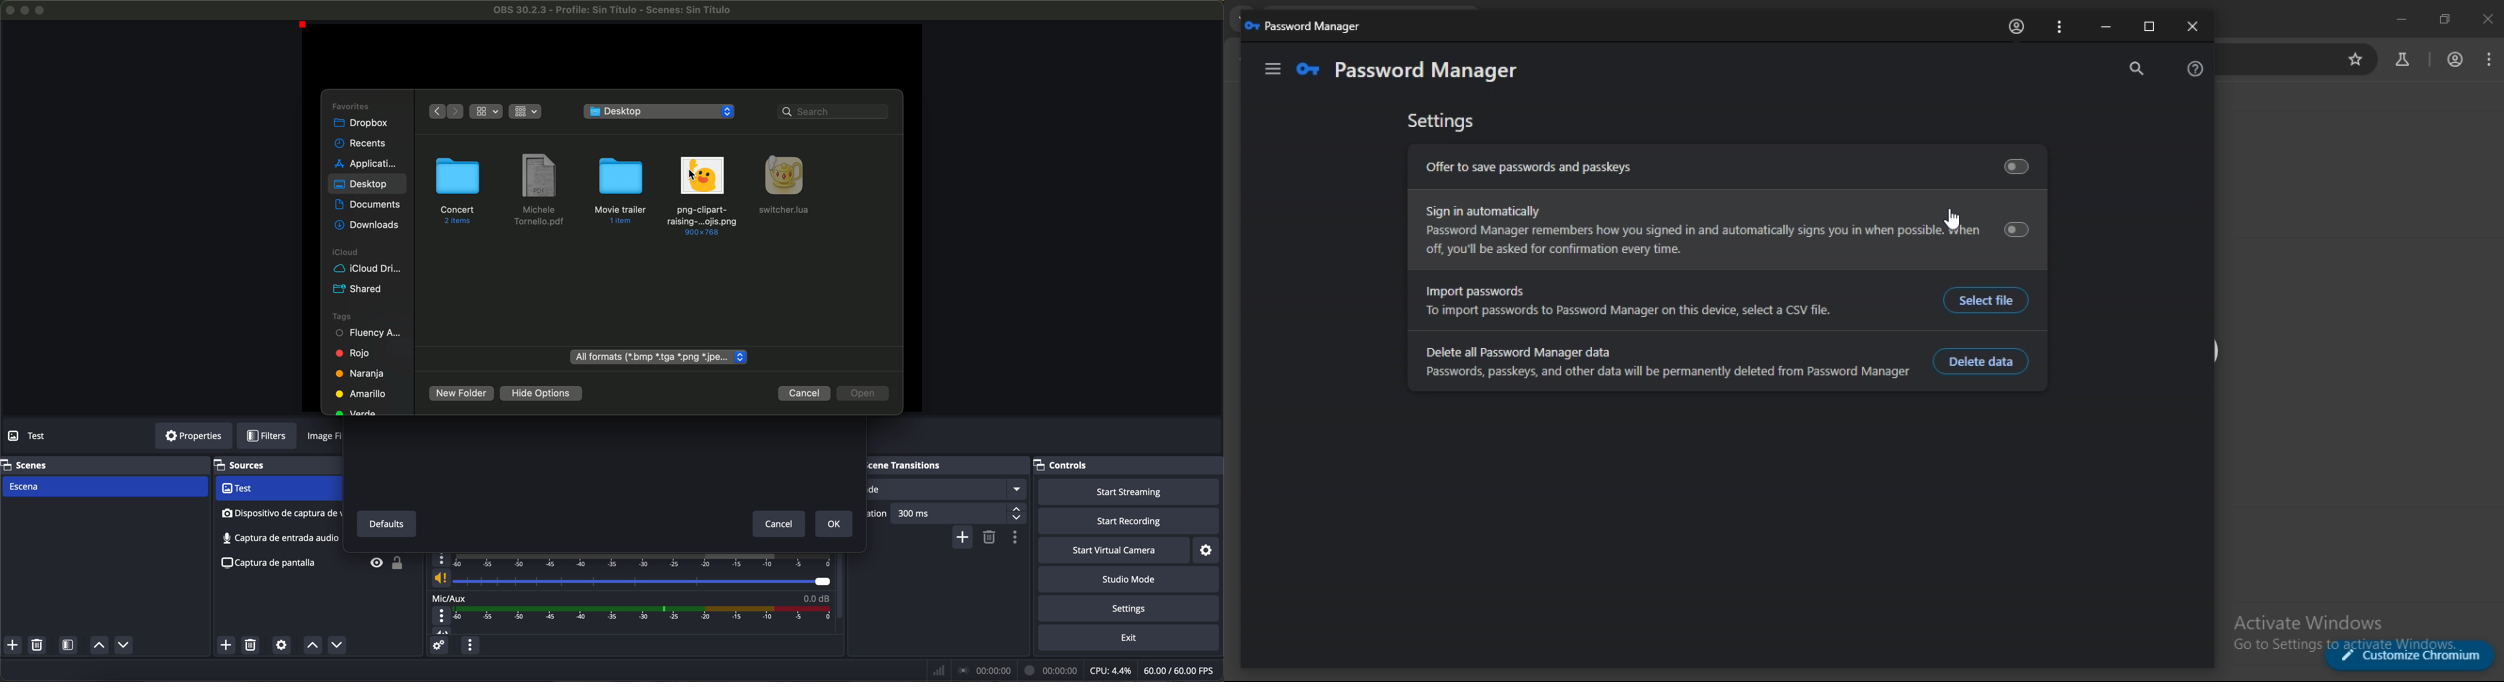 The image size is (2520, 700). I want to click on scroll down, so click(841, 579).